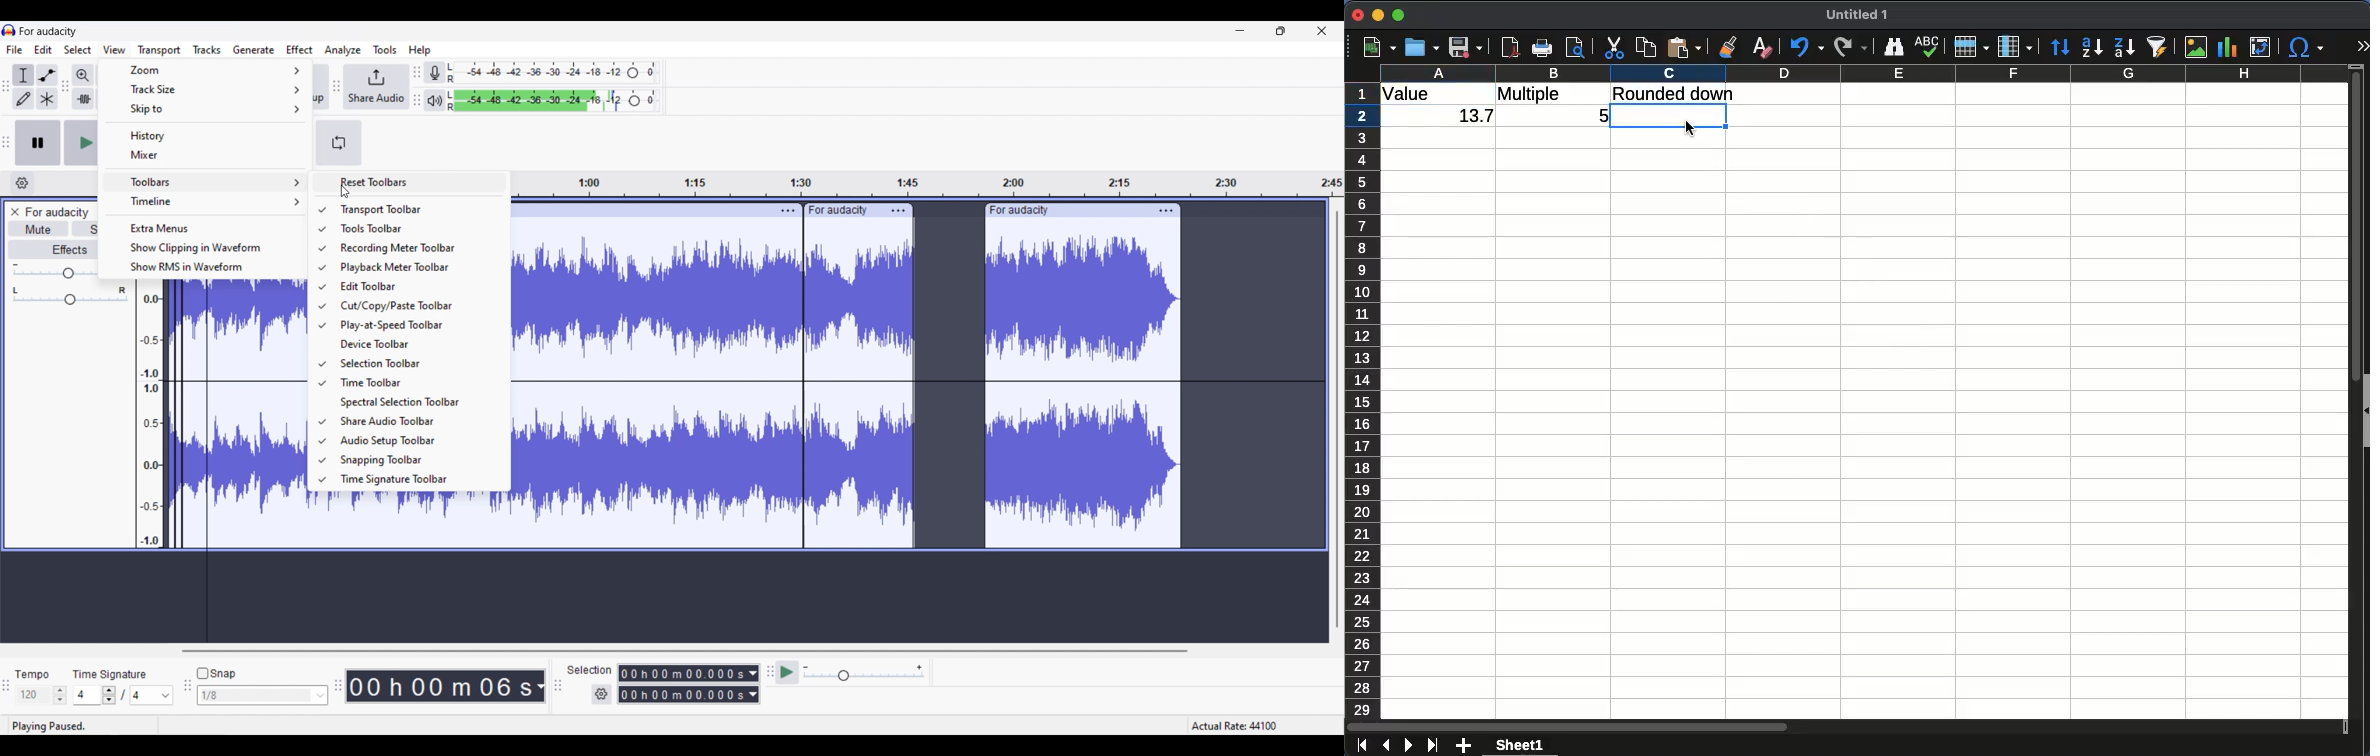  Describe the element at coordinates (785, 209) in the screenshot. I see `track options` at that location.